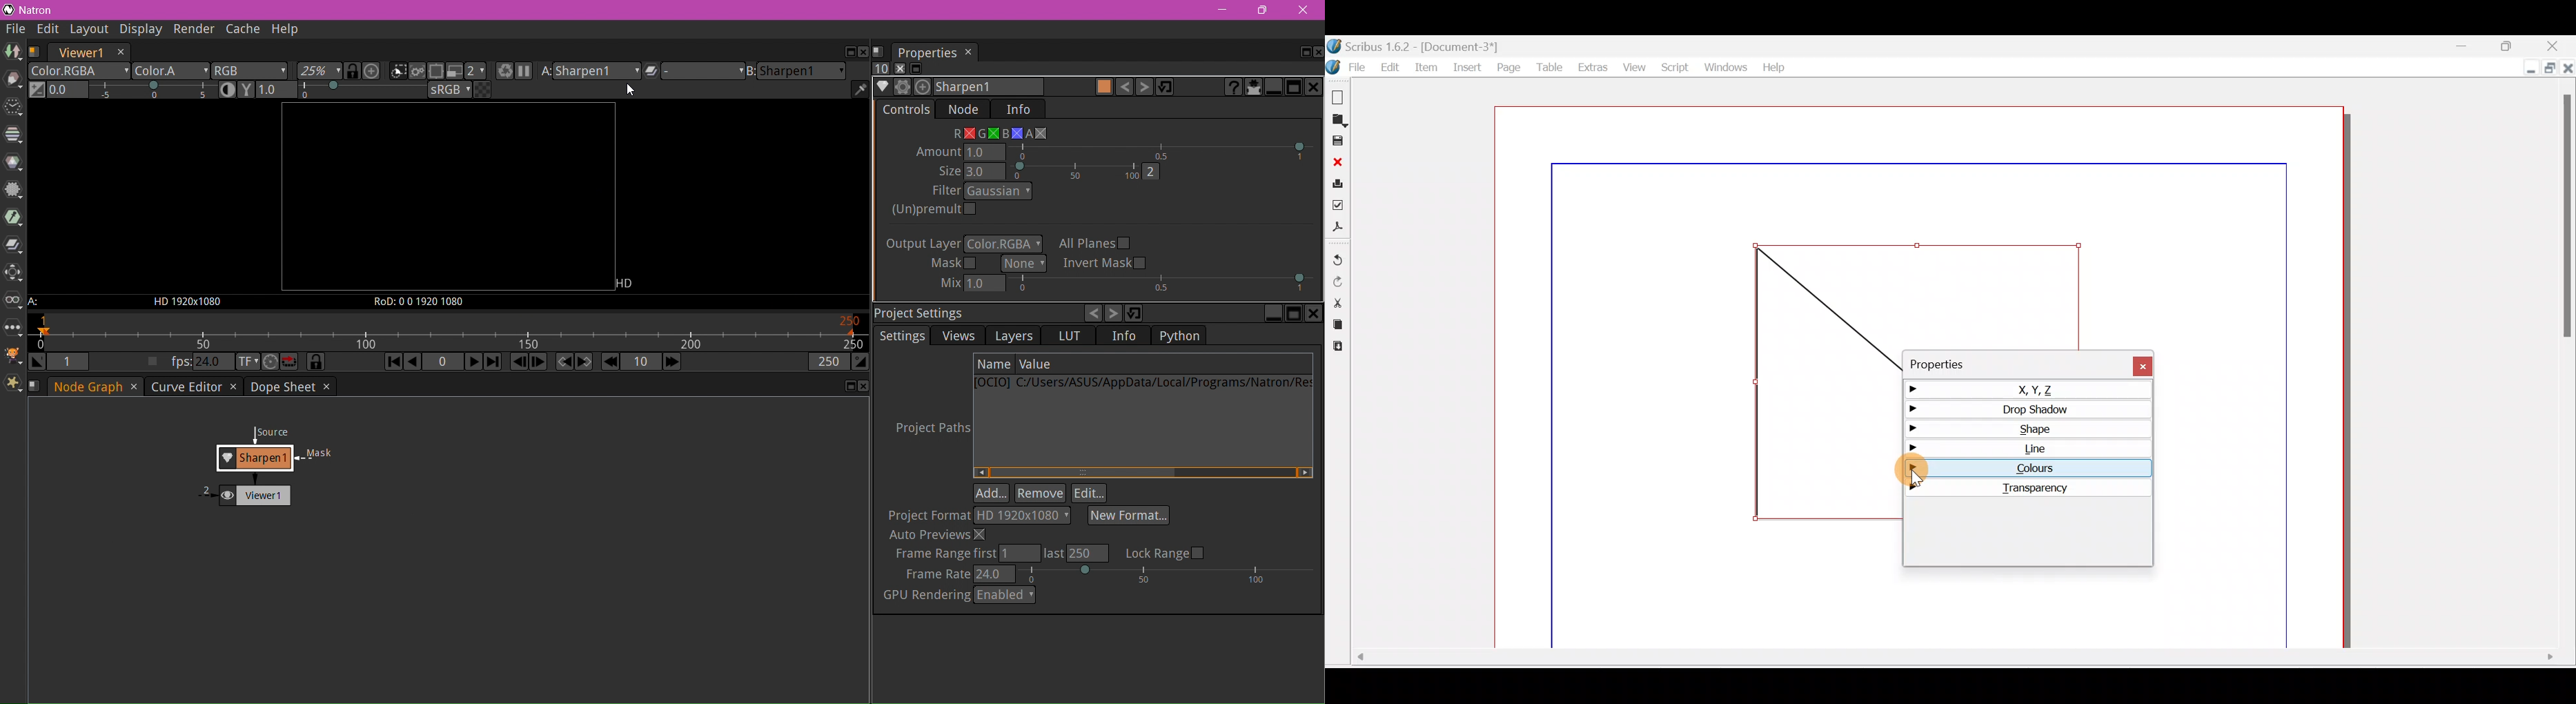 This screenshot has height=728, width=2576. Describe the element at coordinates (1346, 67) in the screenshot. I see `File` at that location.